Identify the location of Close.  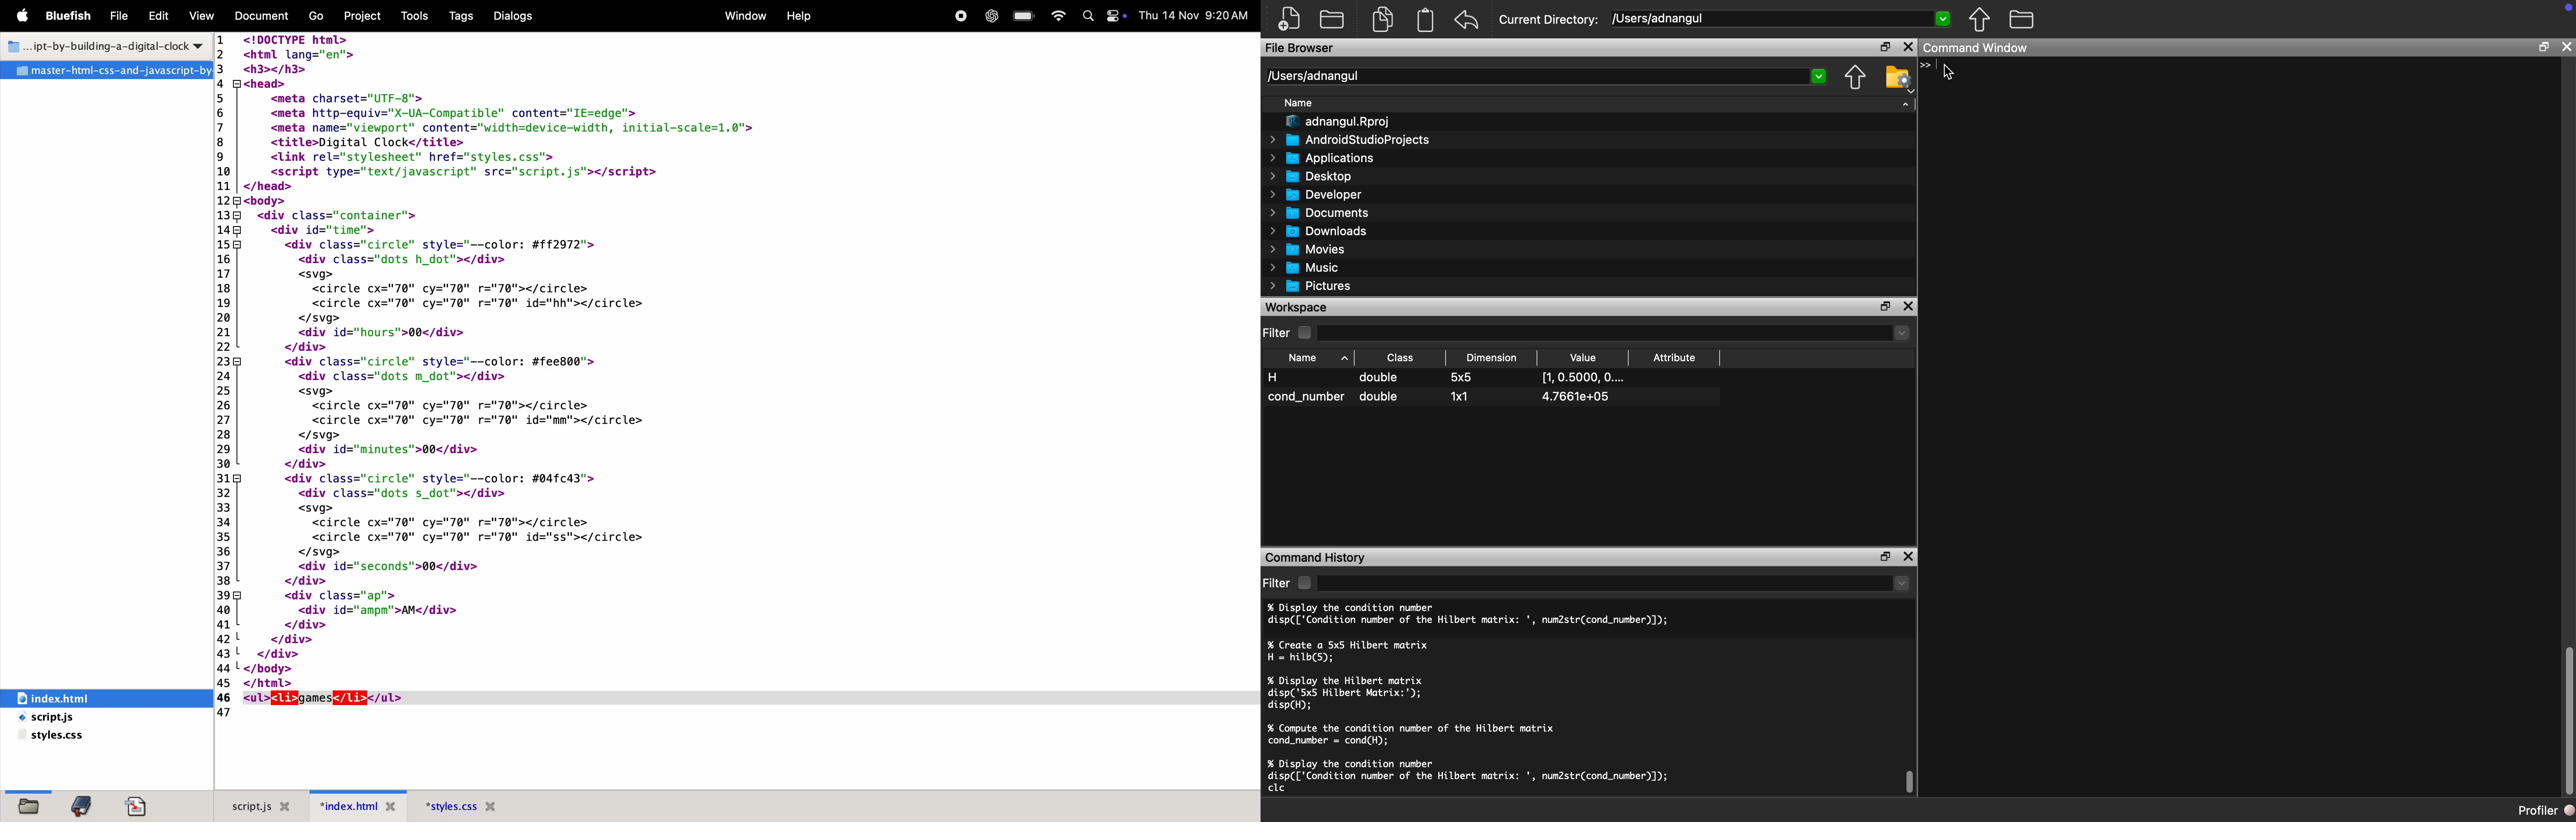
(1908, 559).